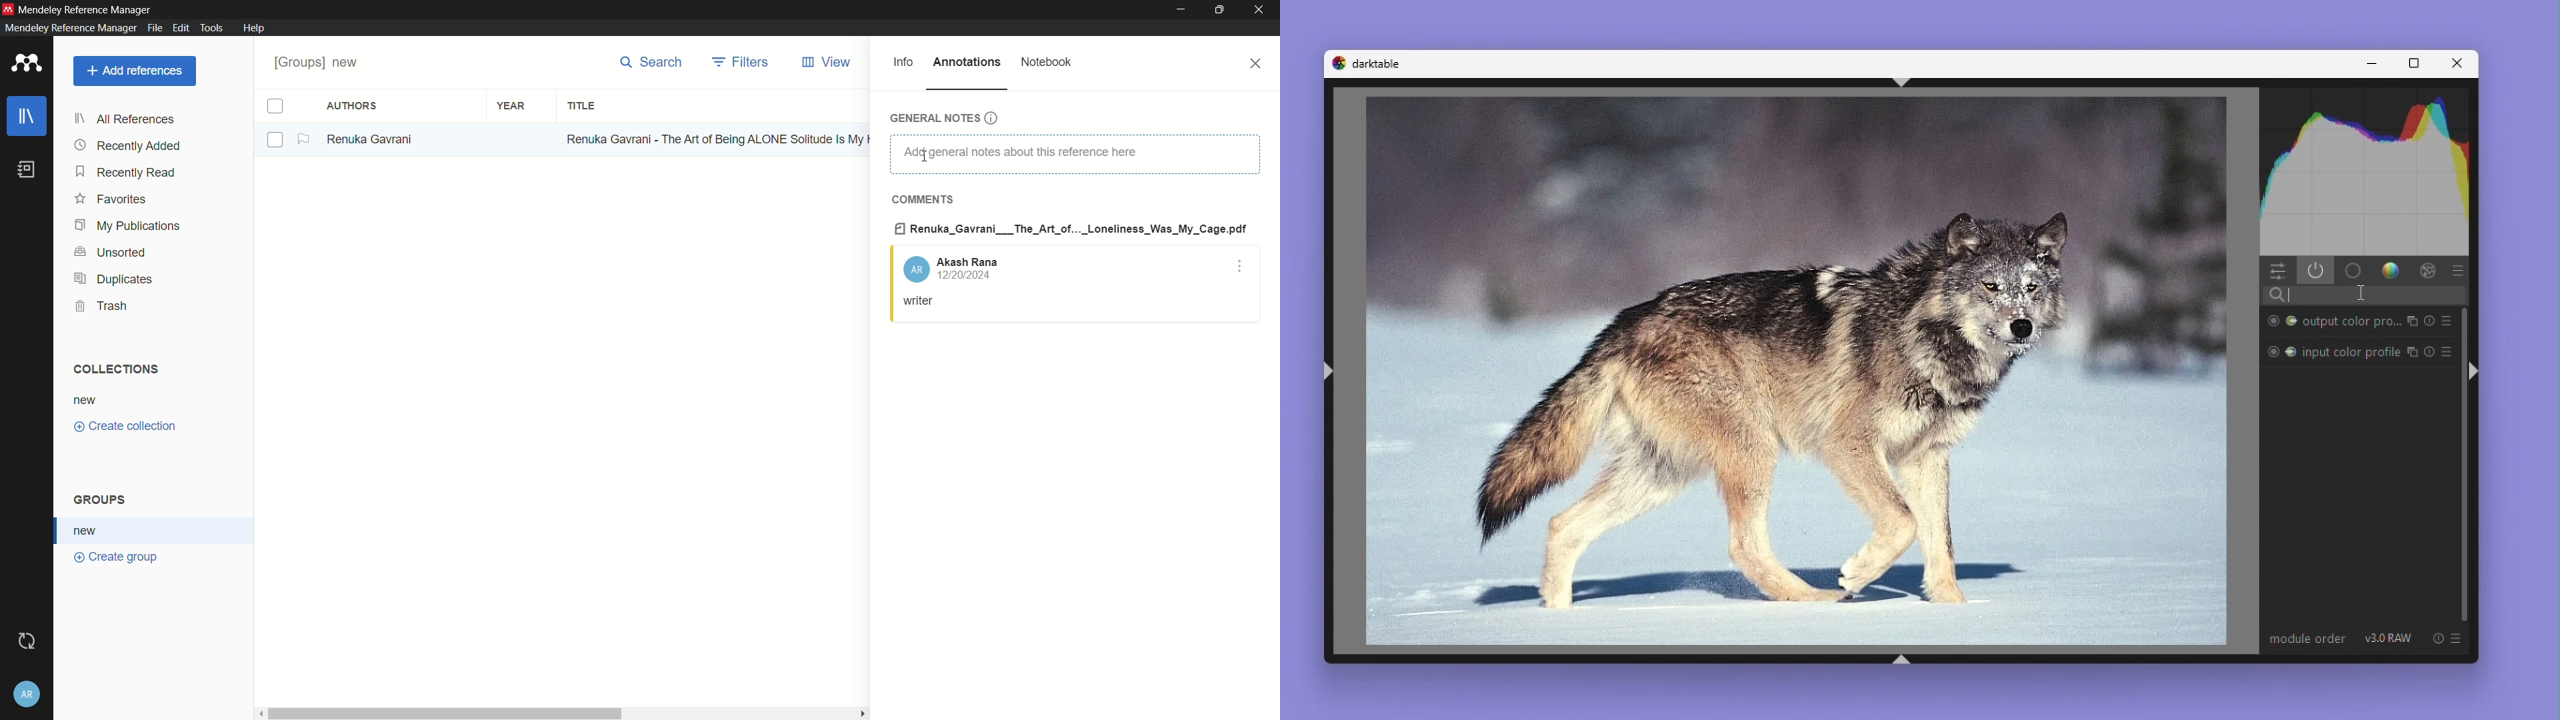 The image size is (2576, 728). Describe the element at coordinates (716, 138) in the screenshot. I see `Renuka Gavrani-The Art of Being ALONE Solitude Is My HOME, Loneliness W...` at that location.